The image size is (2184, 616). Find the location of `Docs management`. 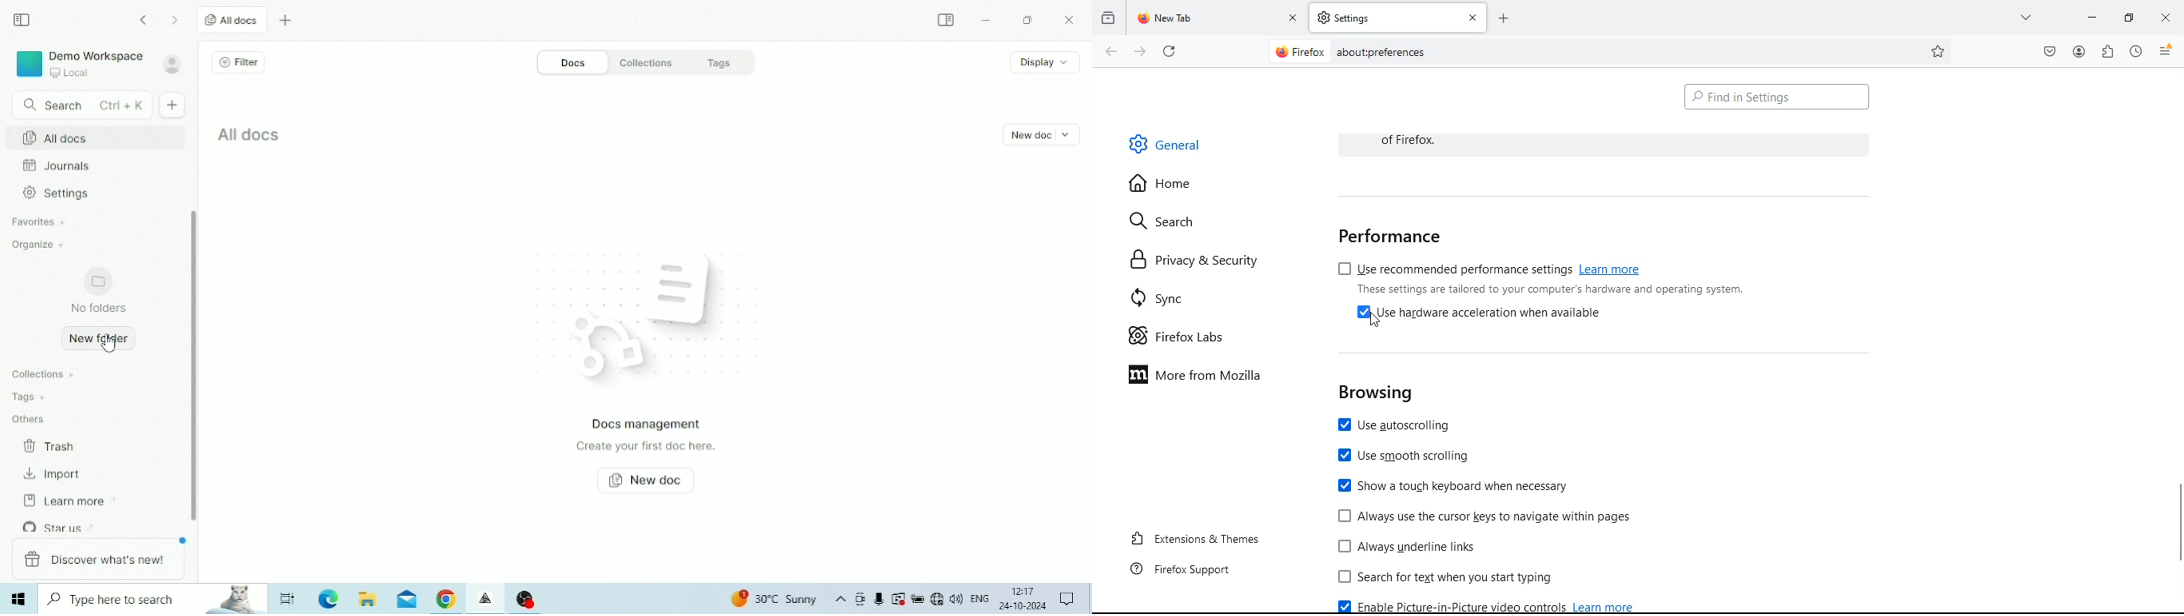

Docs management is located at coordinates (648, 424).